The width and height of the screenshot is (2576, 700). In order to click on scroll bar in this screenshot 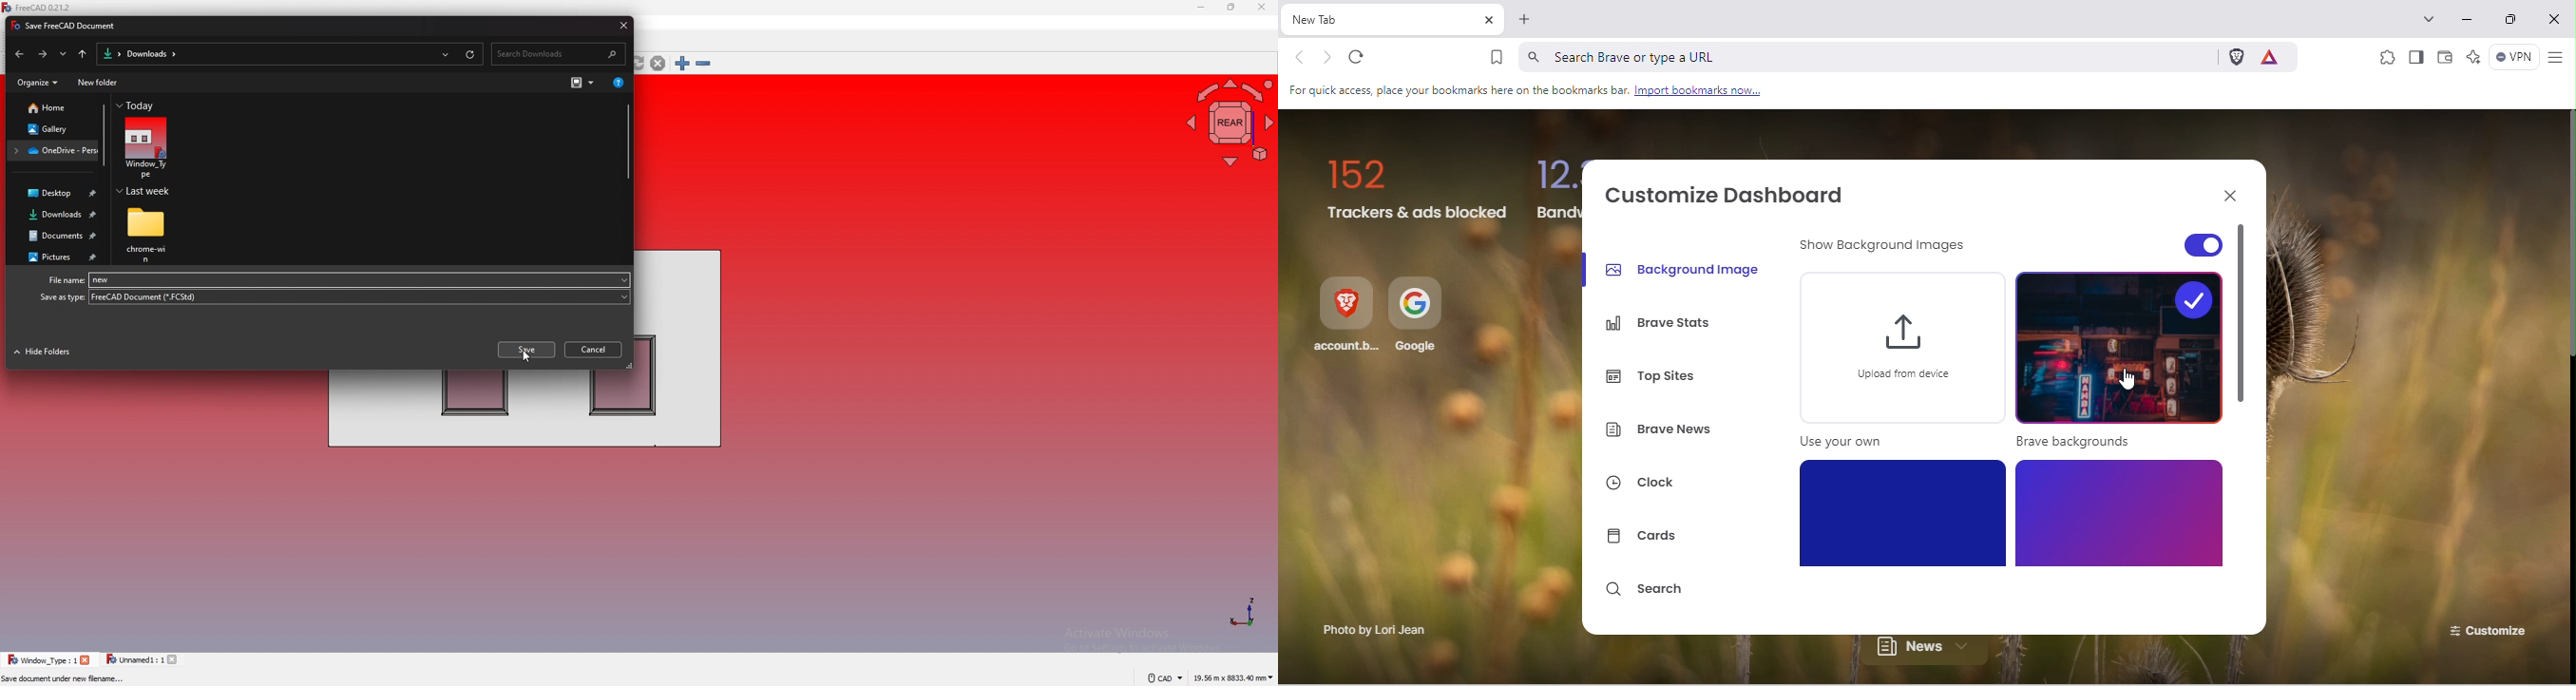, I will do `click(627, 142)`.